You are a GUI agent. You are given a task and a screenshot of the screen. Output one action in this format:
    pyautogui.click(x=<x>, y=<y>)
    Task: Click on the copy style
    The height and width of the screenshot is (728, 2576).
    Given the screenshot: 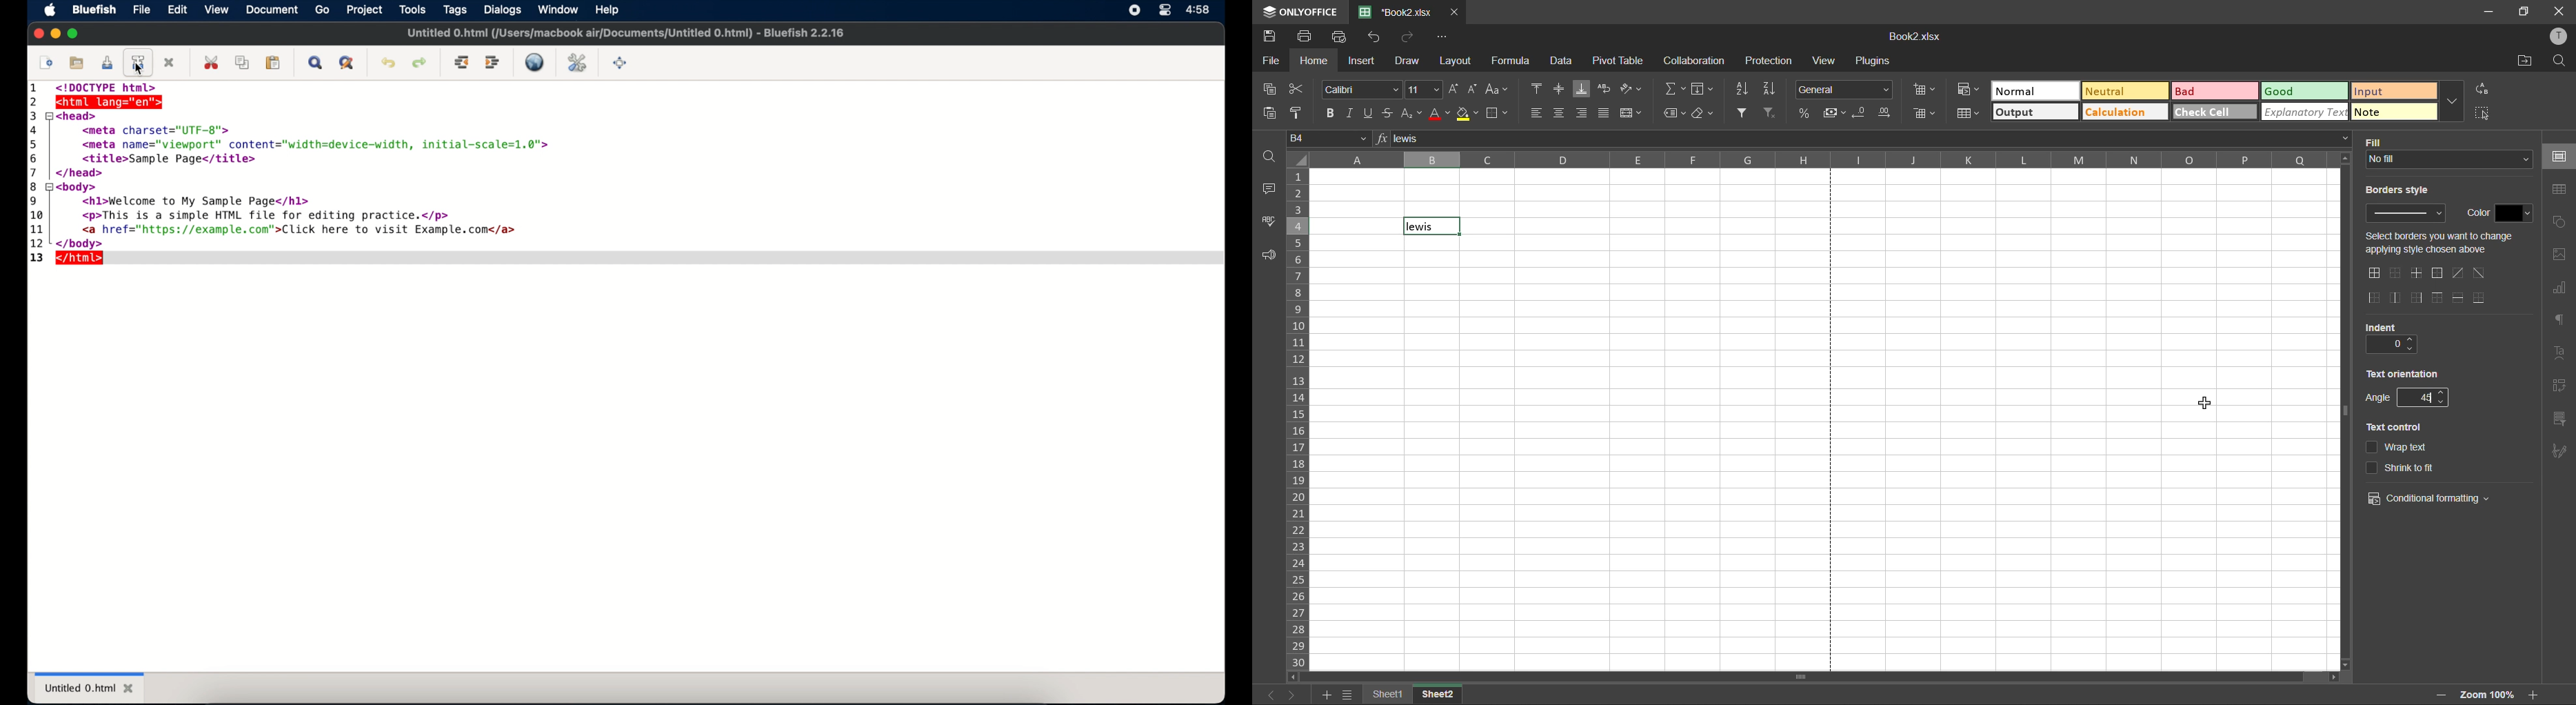 What is the action you would take?
    pyautogui.click(x=1302, y=116)
    